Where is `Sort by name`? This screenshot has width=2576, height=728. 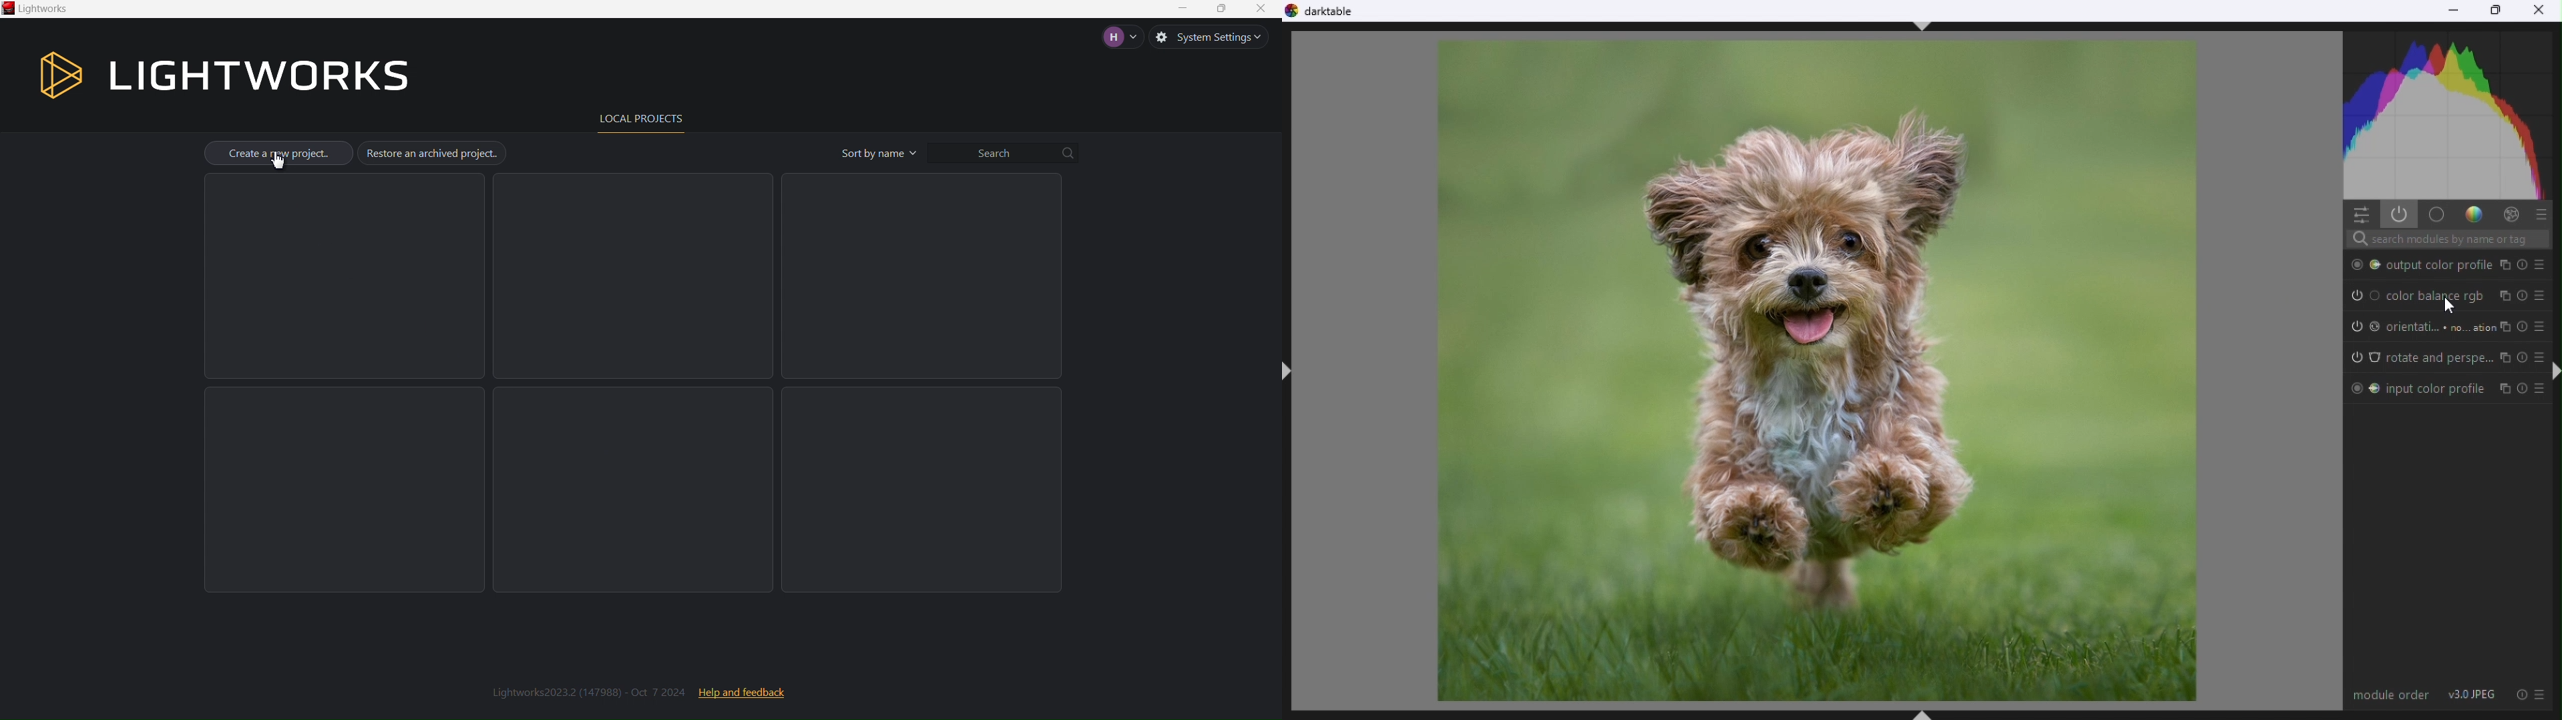 Sort by name is located at coordinates (877, 153).